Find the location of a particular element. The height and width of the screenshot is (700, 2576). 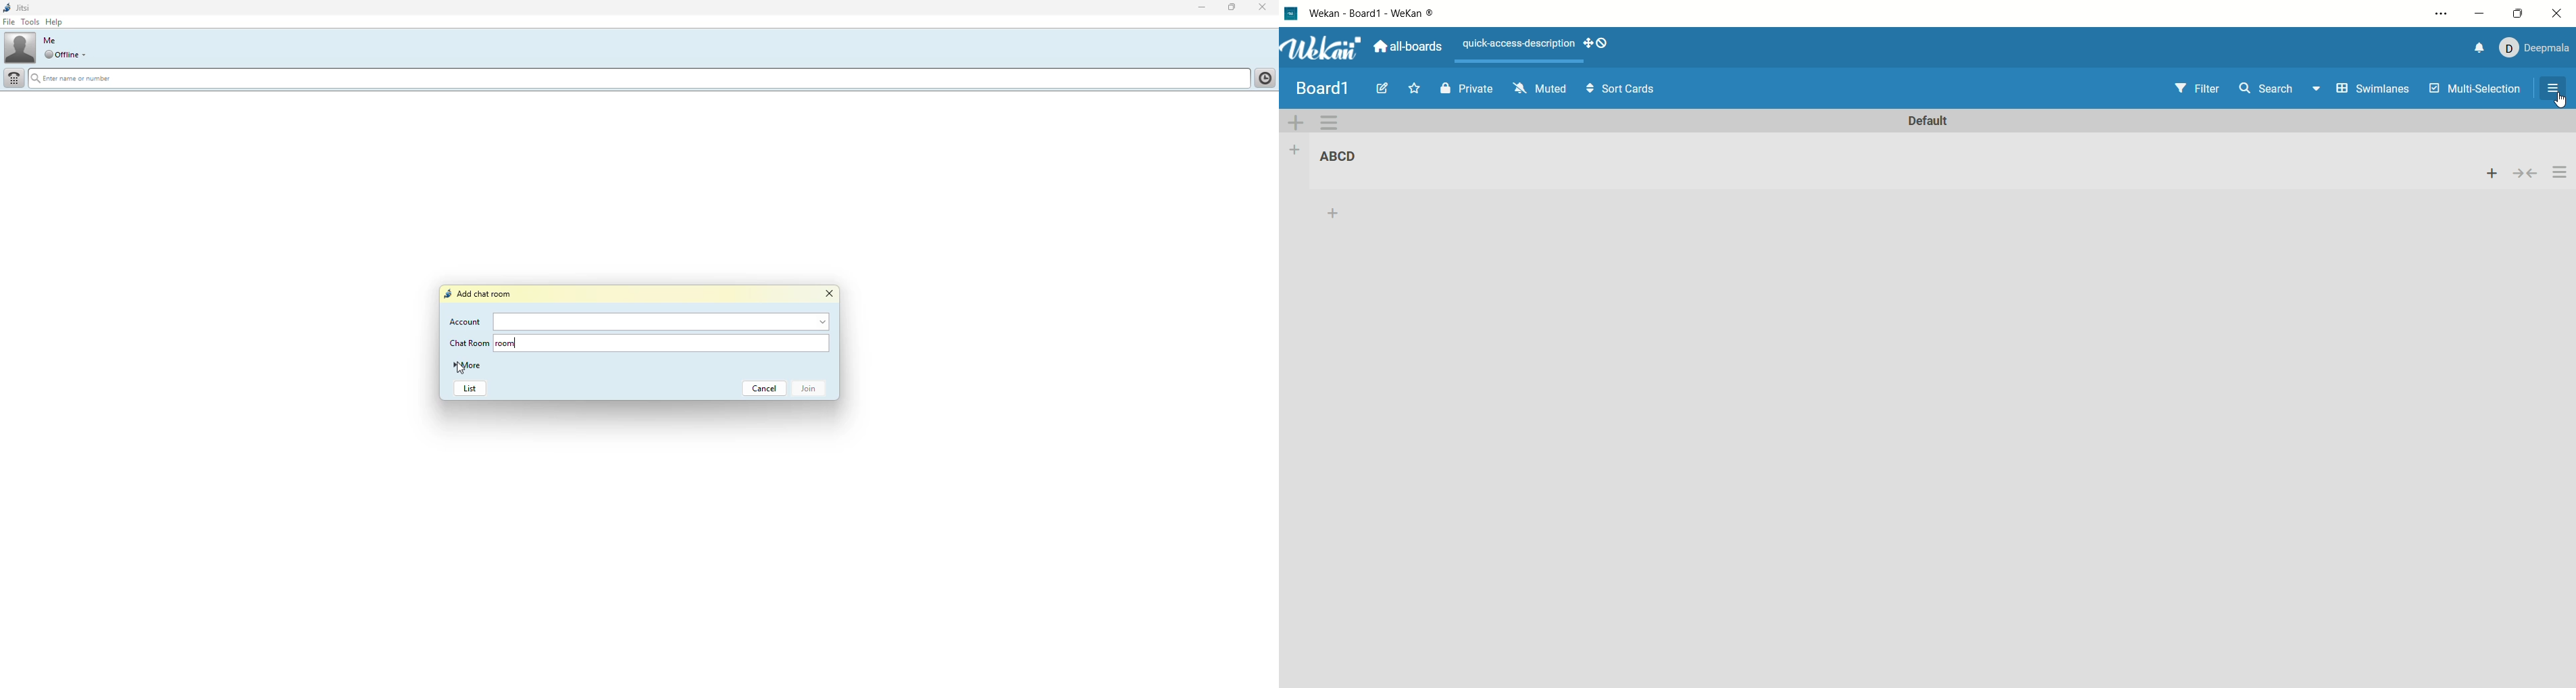

filter is located at coordinates (2196, 87).